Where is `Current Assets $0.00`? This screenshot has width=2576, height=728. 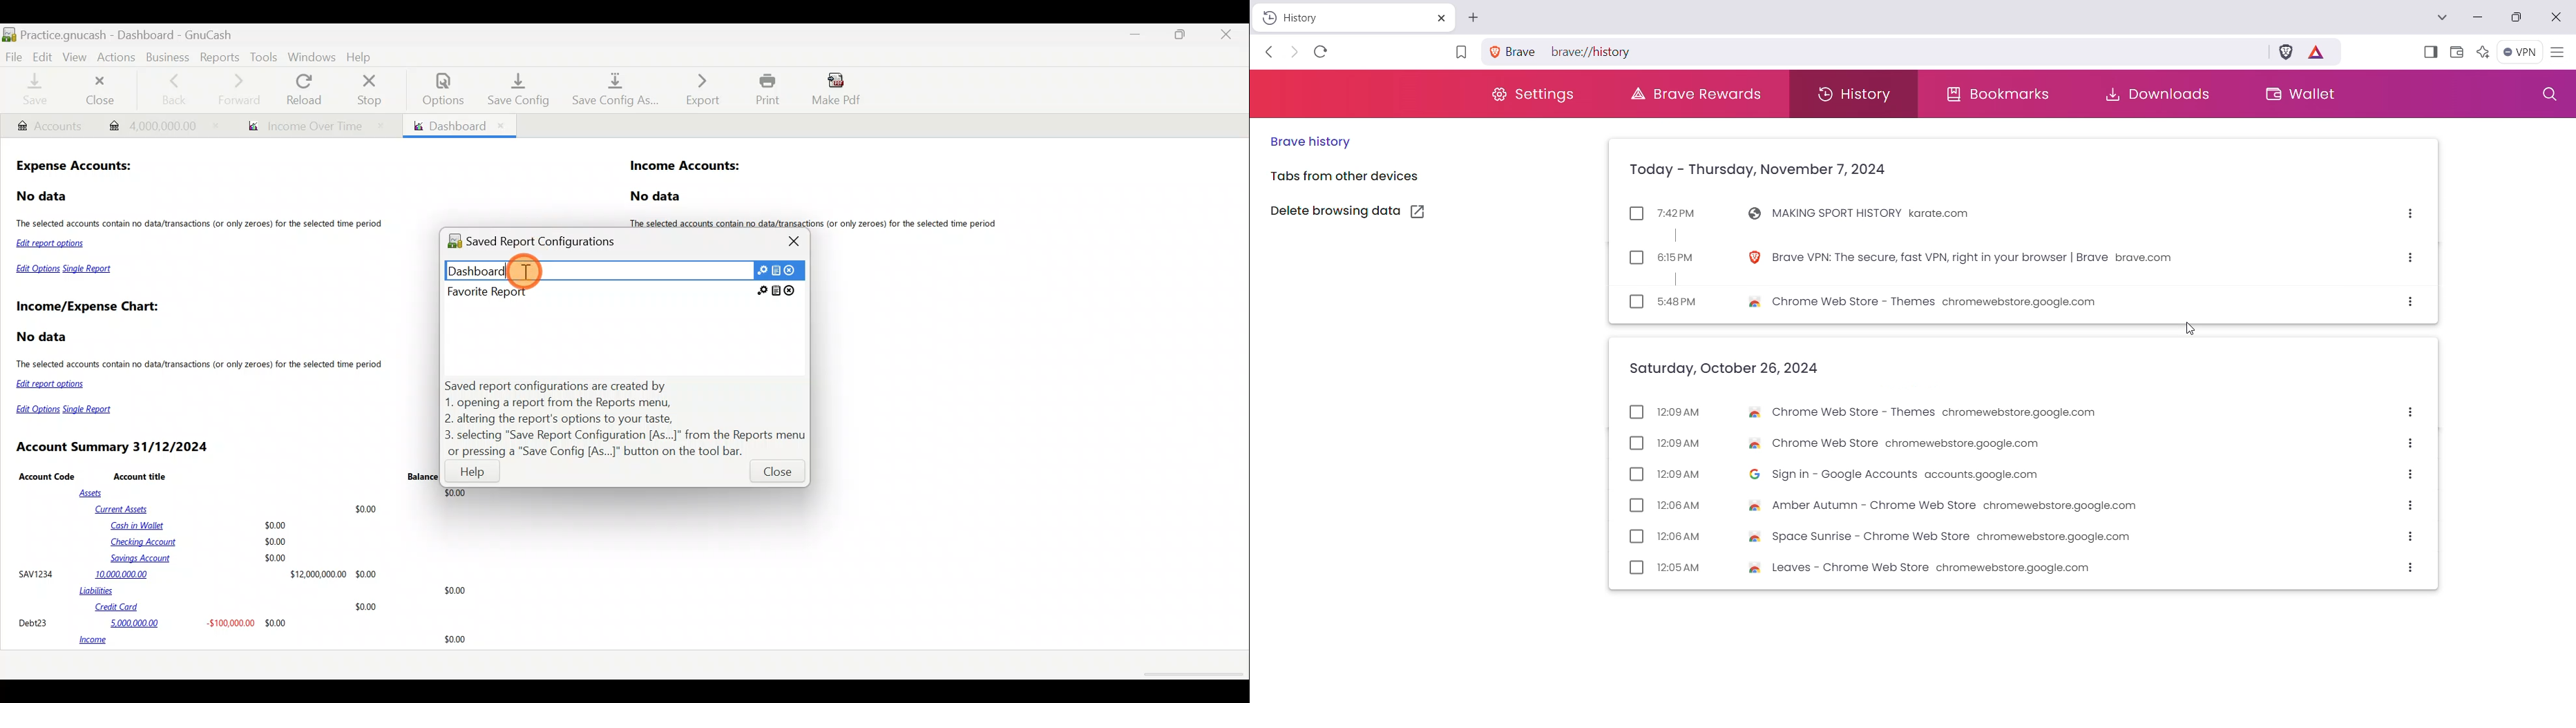 Current Assets $0.00 is located at coordinates (239, 508).